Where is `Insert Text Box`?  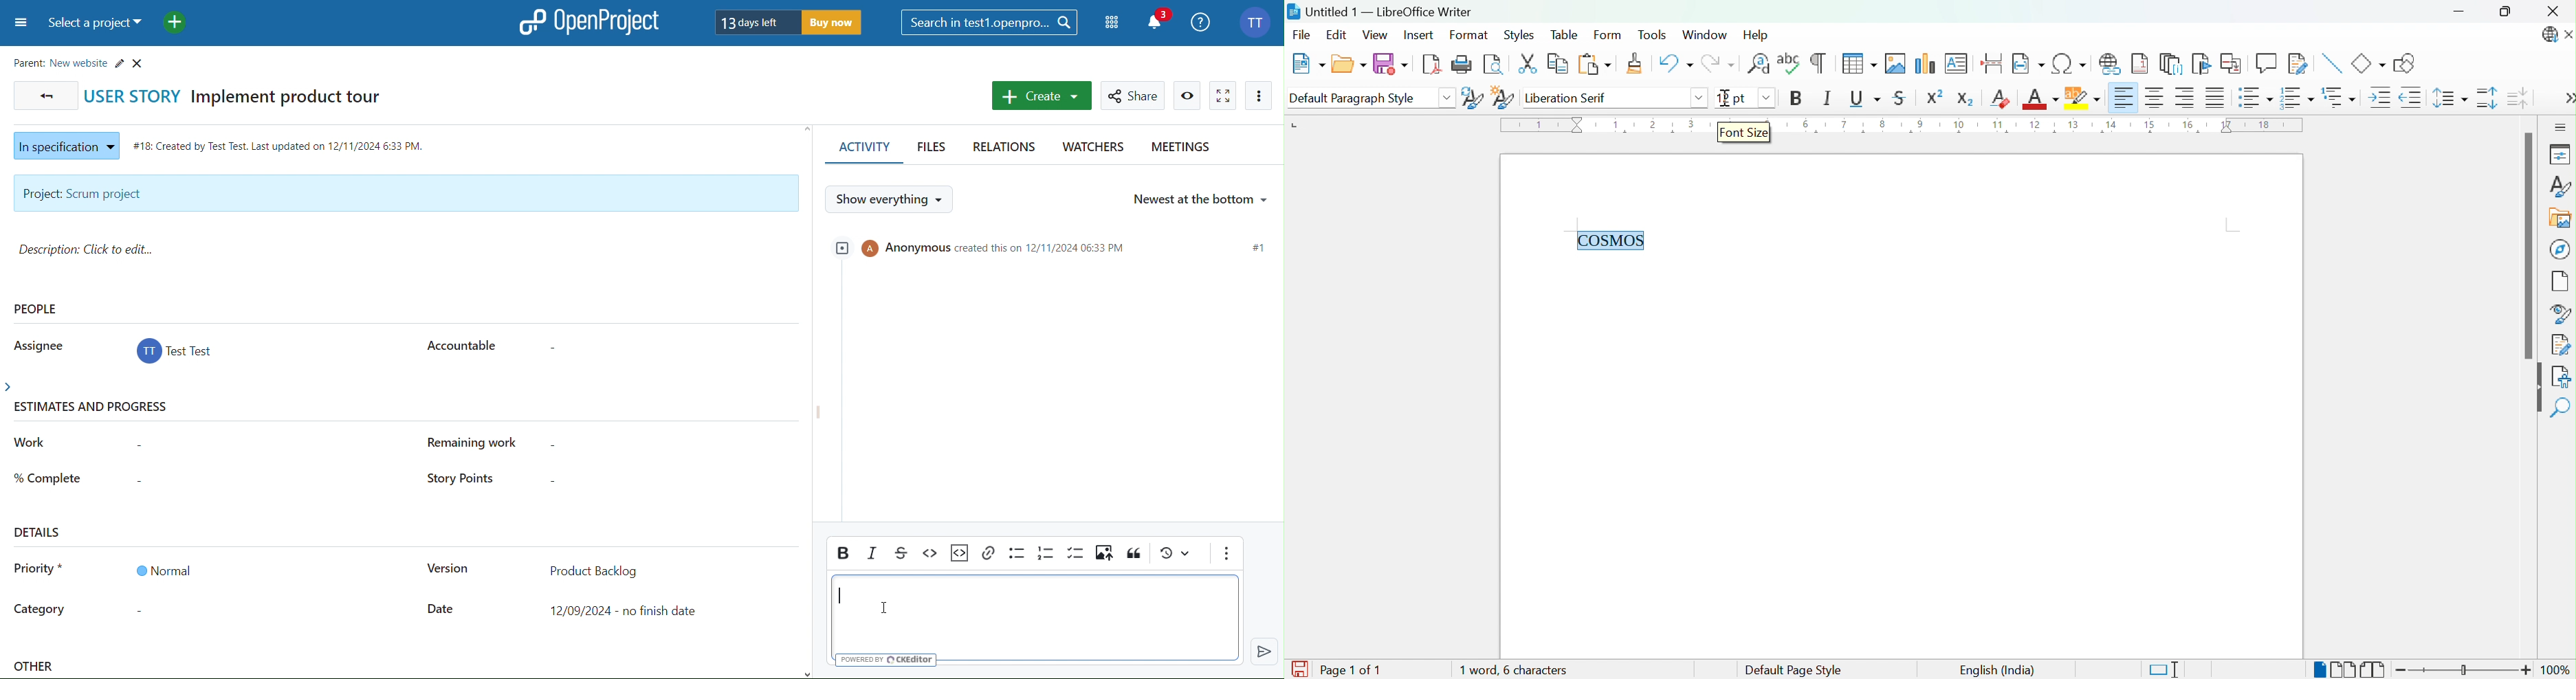 Insert Text Box is located at coordinates (1958, 61).